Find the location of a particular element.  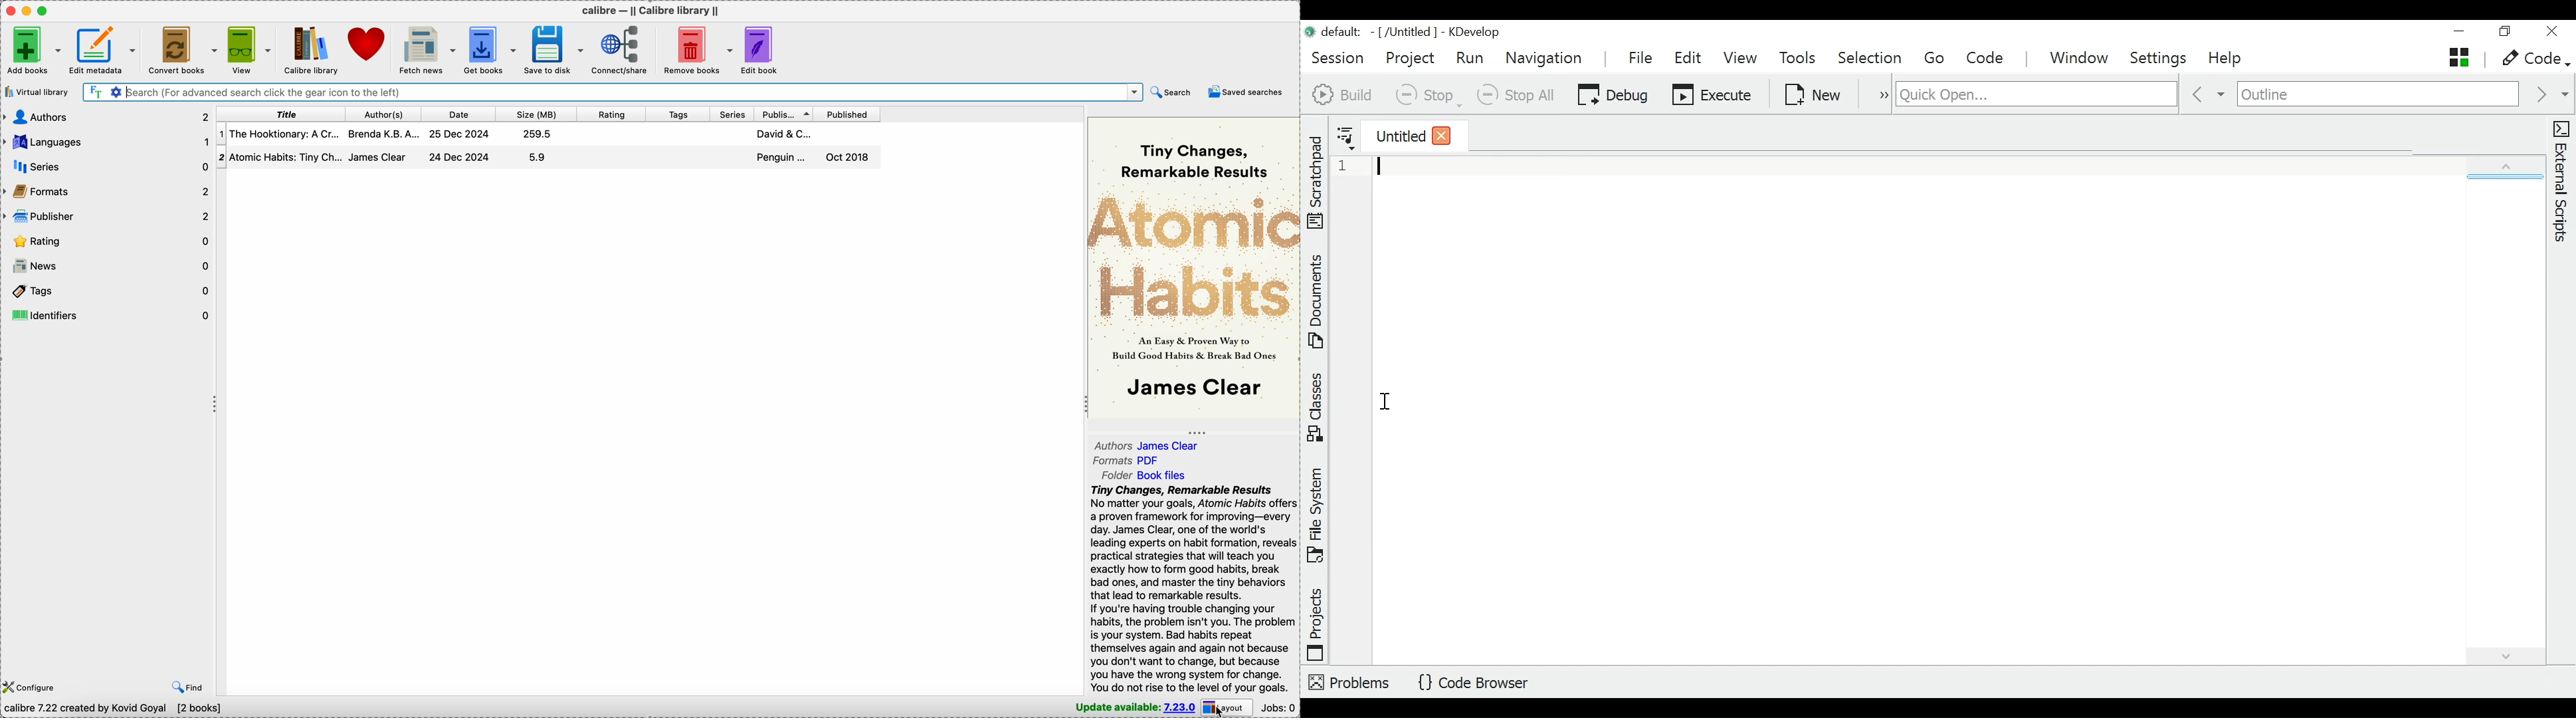

KDevelop is located at coordinates (1474, 32).